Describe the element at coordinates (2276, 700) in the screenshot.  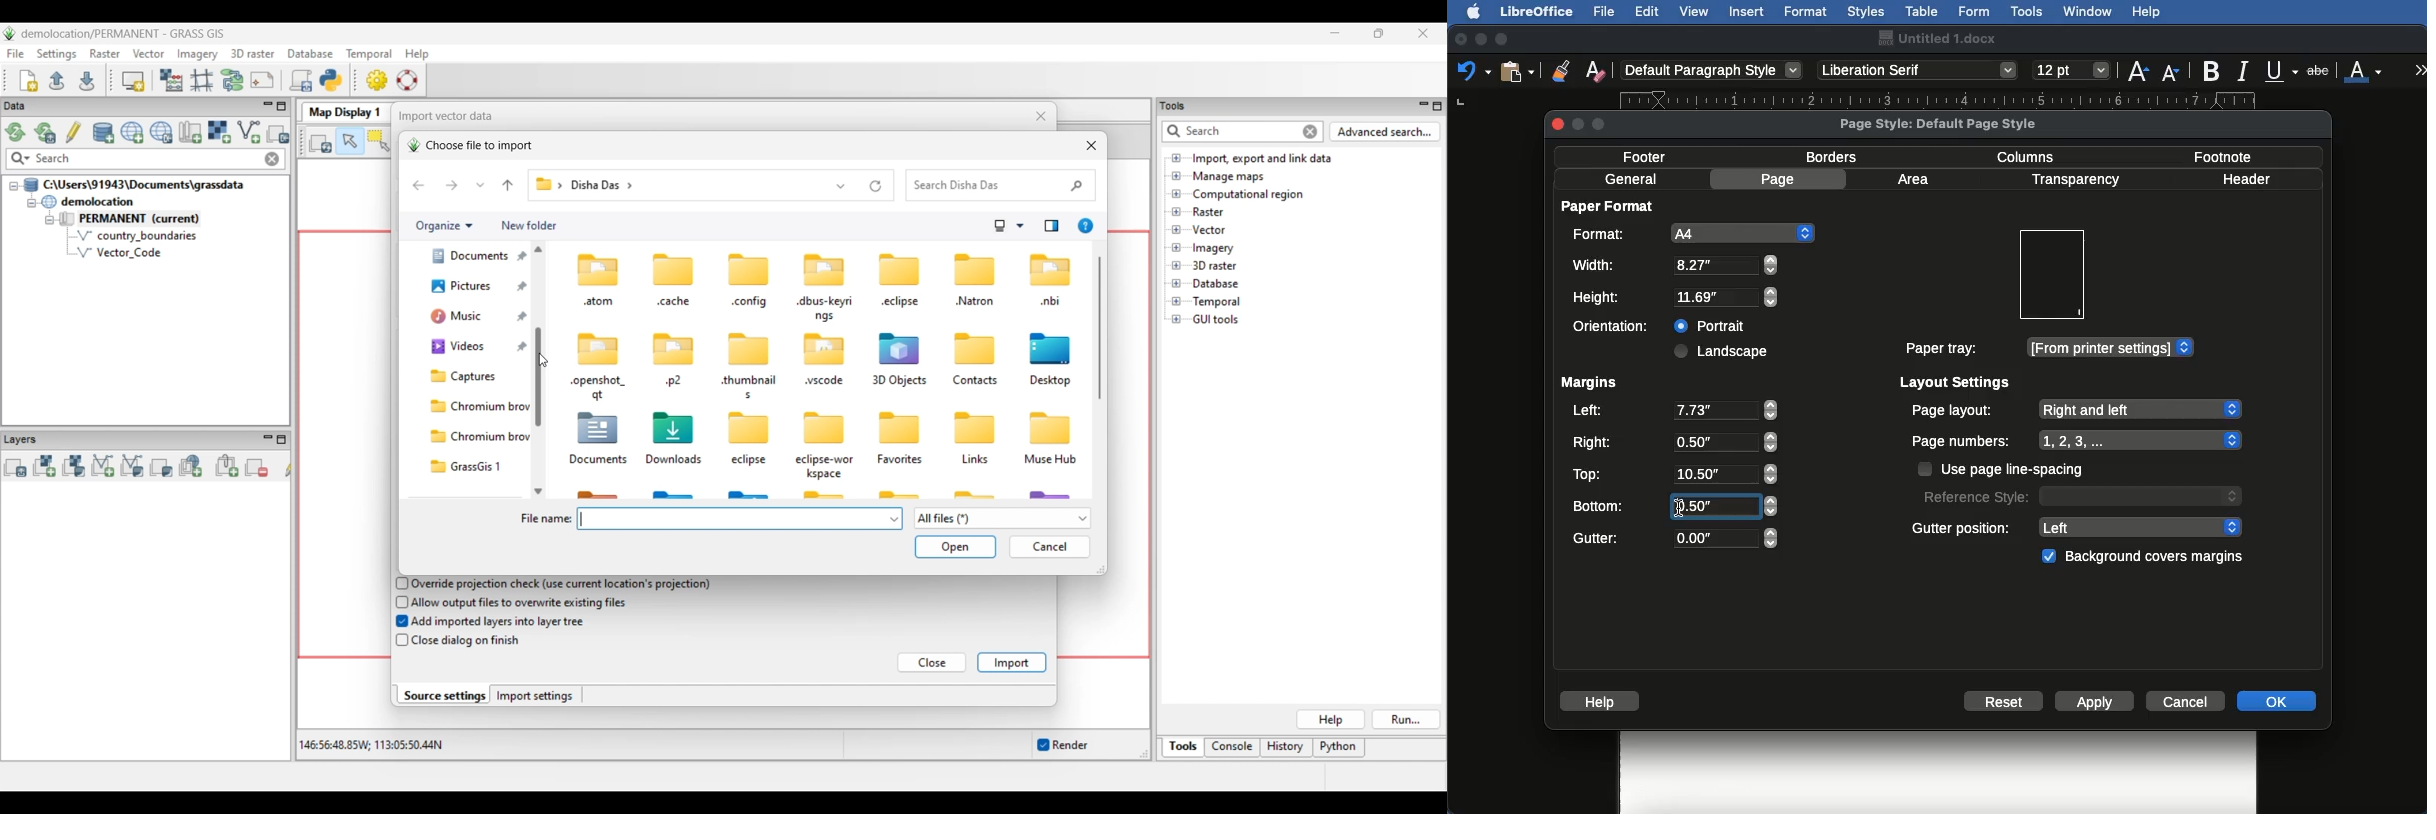
I see `OK` at that location.